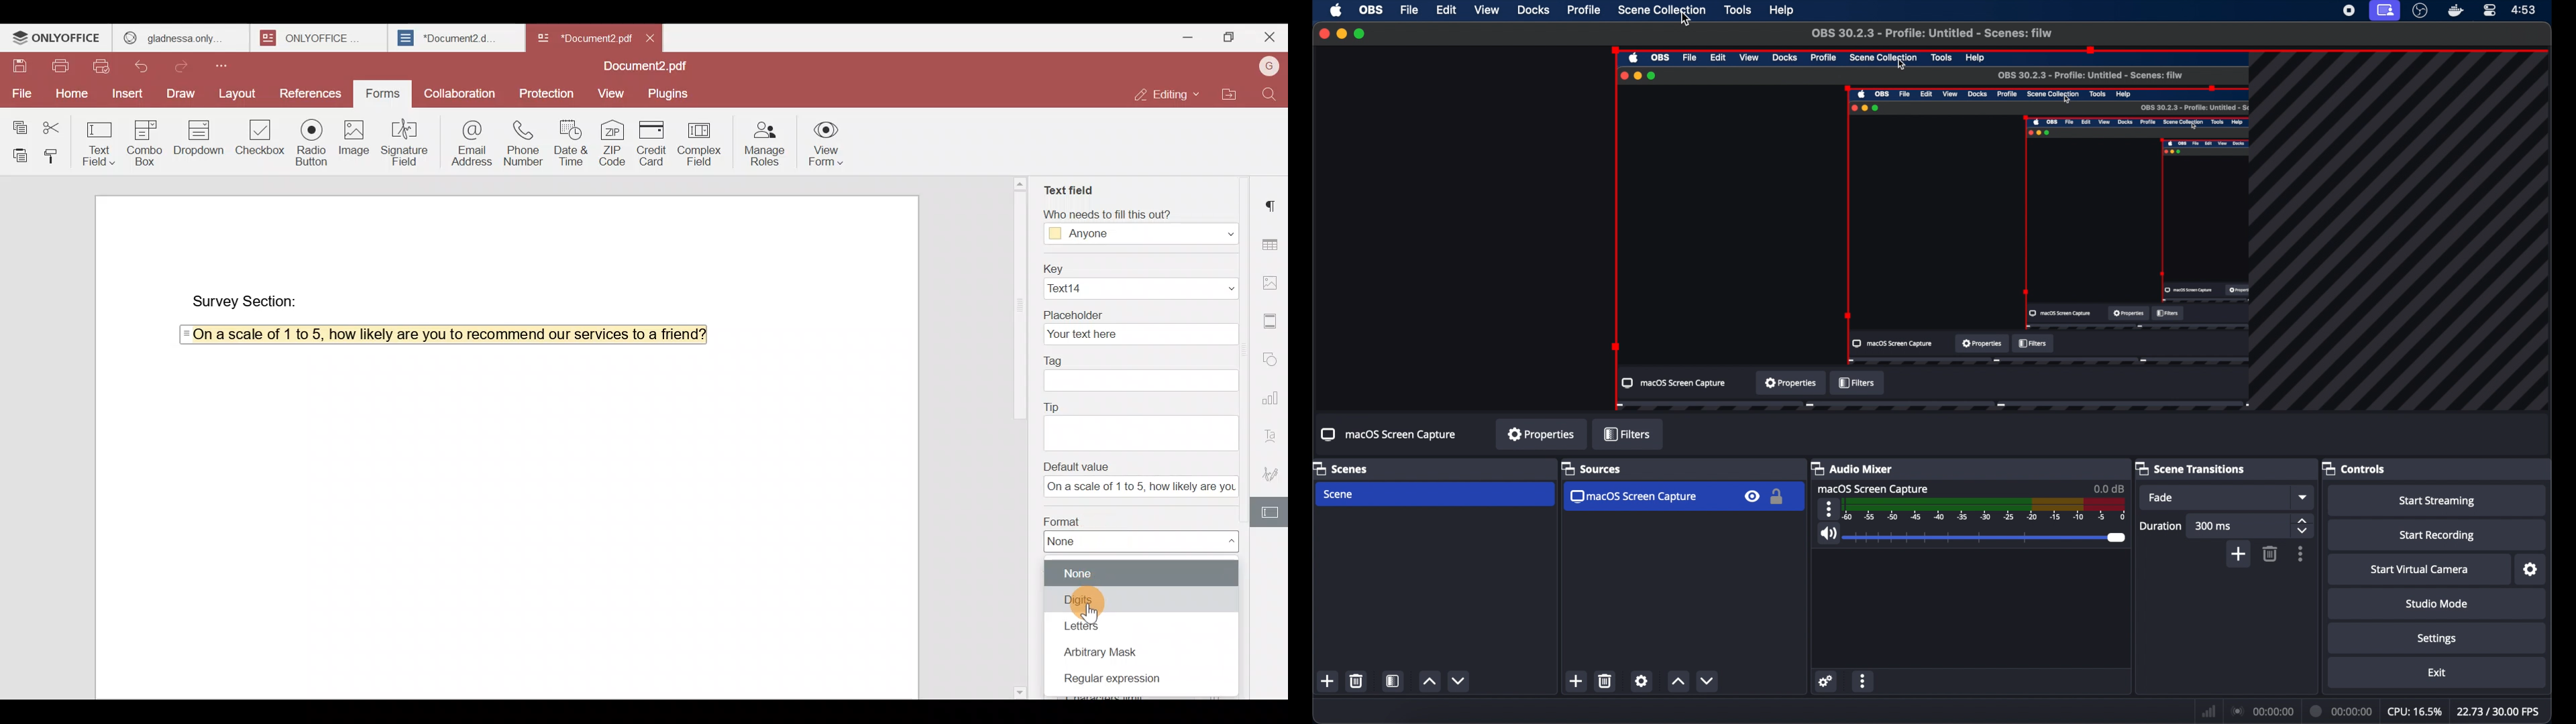 The width and height of the screenshot is (2576, 728). I want to click on decrement, so click(1707, 680).